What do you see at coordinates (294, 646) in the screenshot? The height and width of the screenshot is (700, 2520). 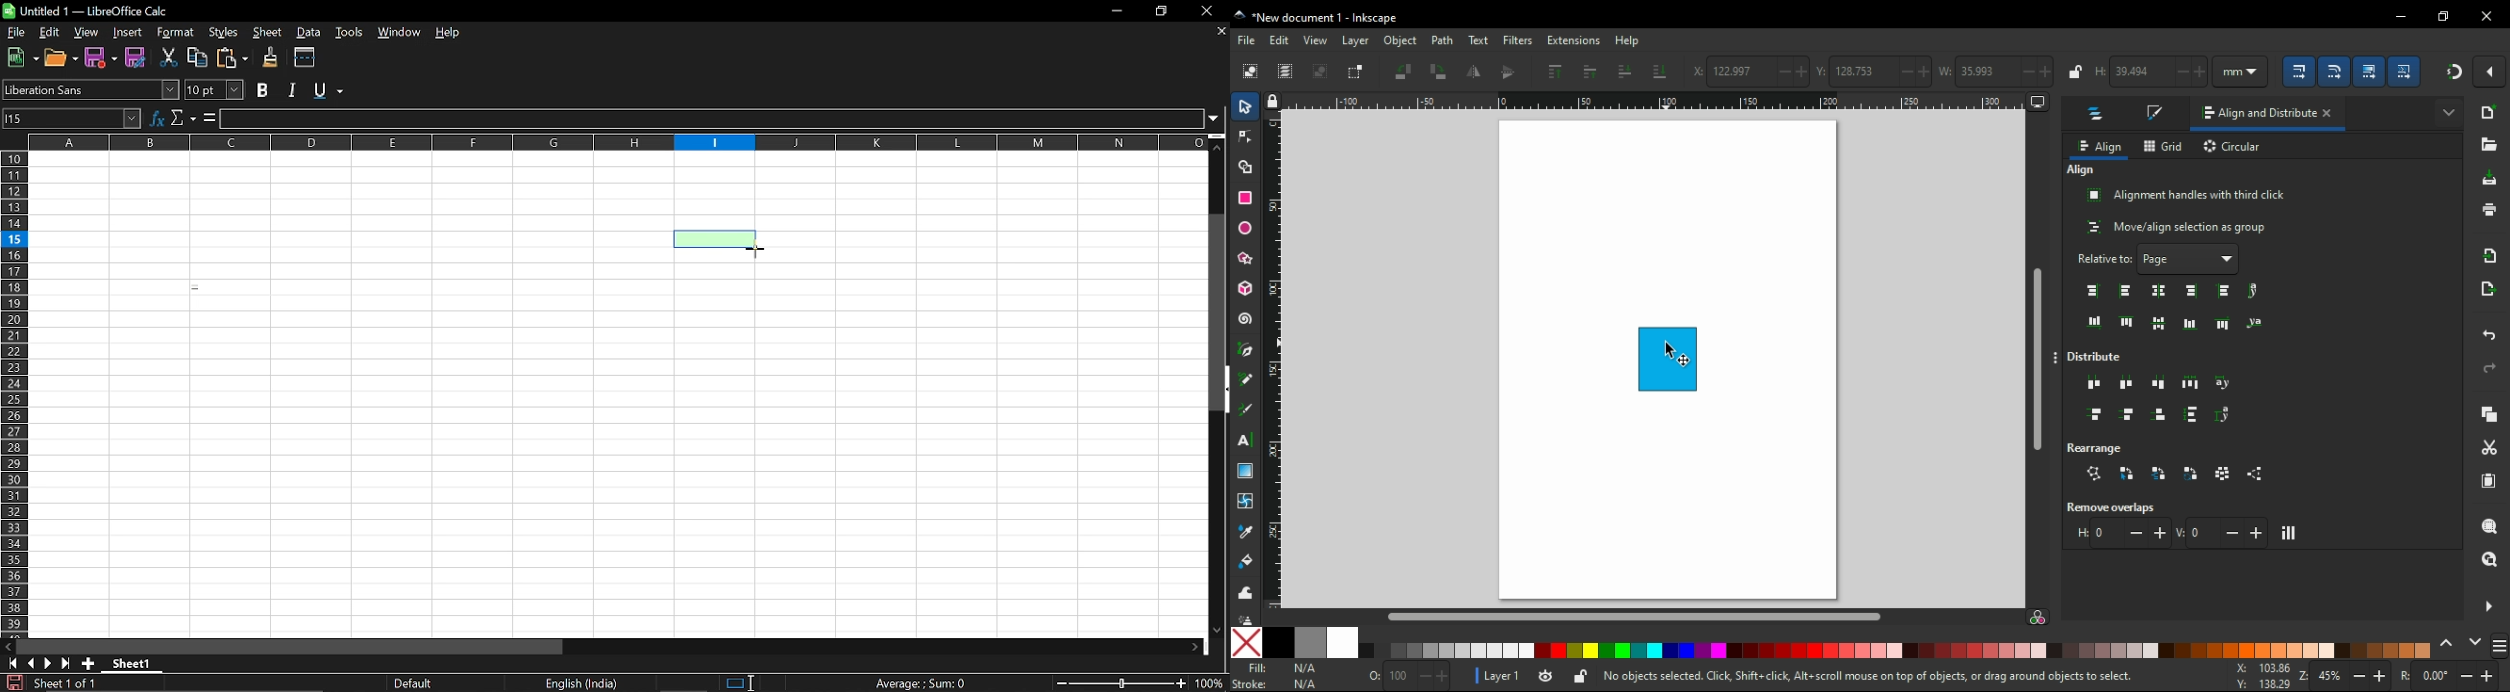 I see `Horizontal scrollbar` at bounding box center [294, 646].